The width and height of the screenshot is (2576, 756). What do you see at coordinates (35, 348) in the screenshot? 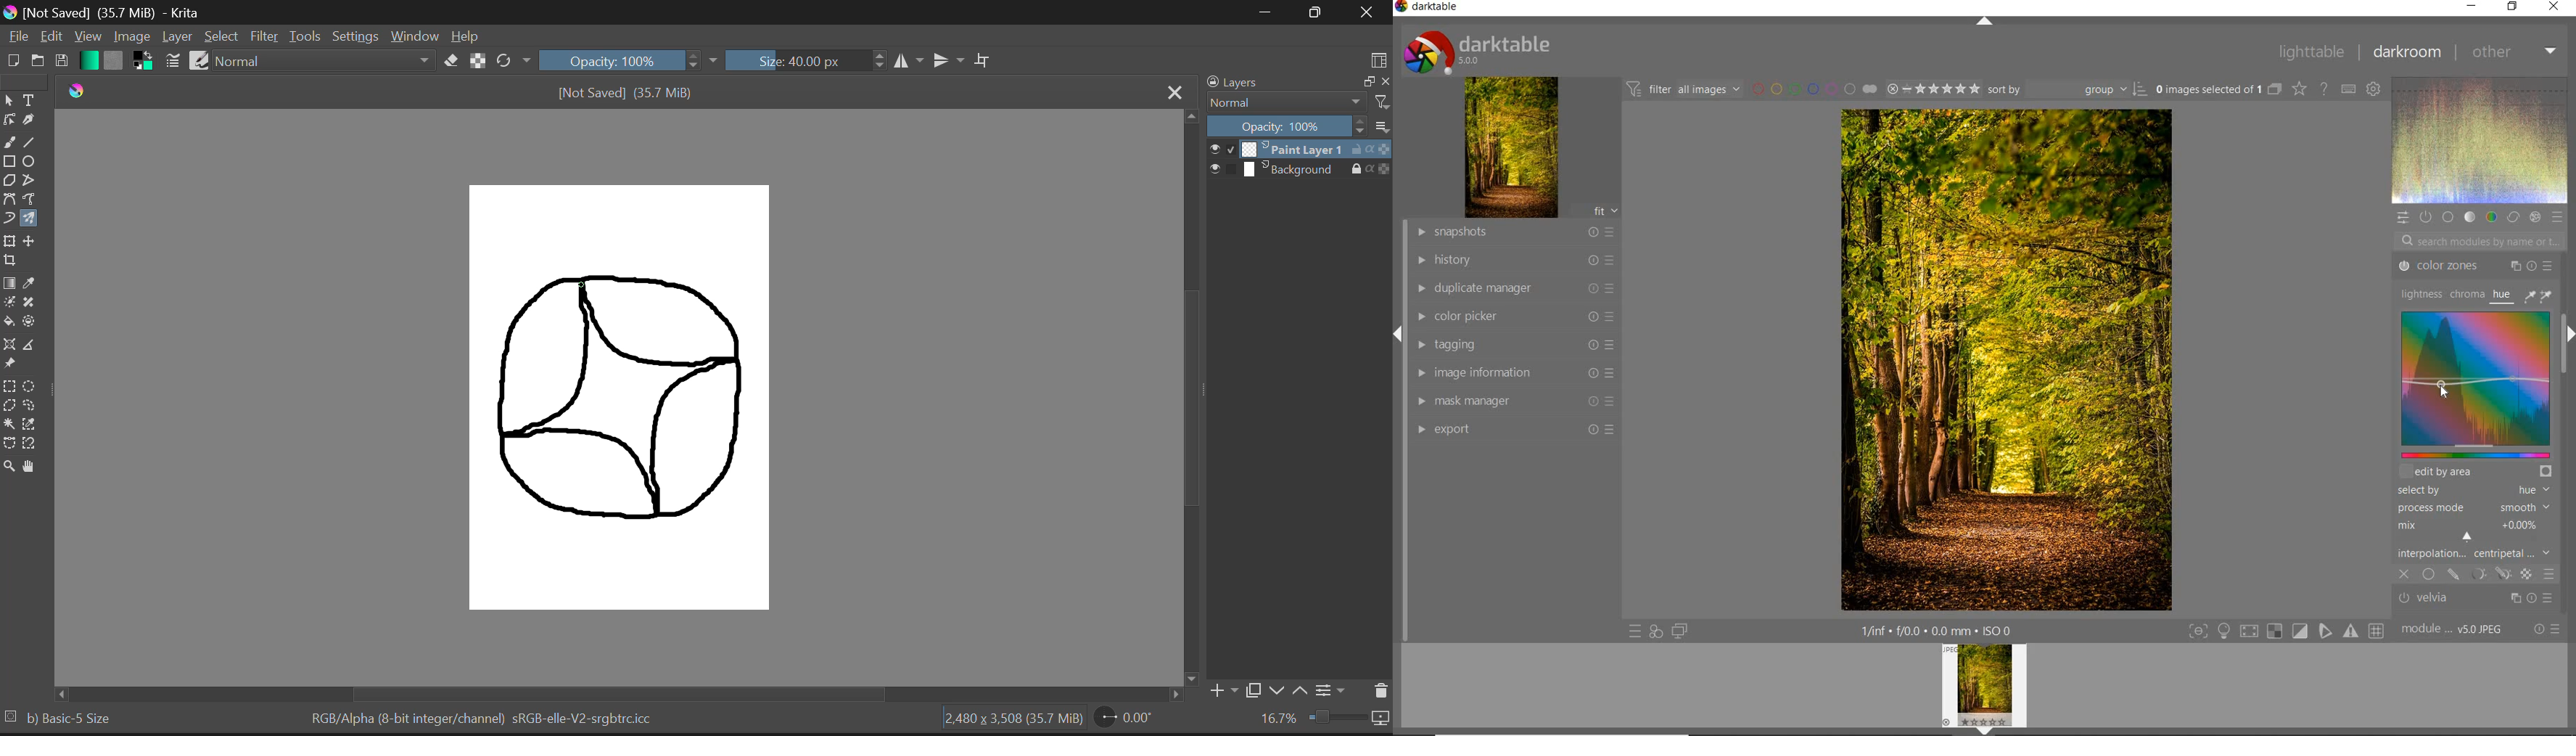
I see `Measurements` at bounding box center [35, 348].